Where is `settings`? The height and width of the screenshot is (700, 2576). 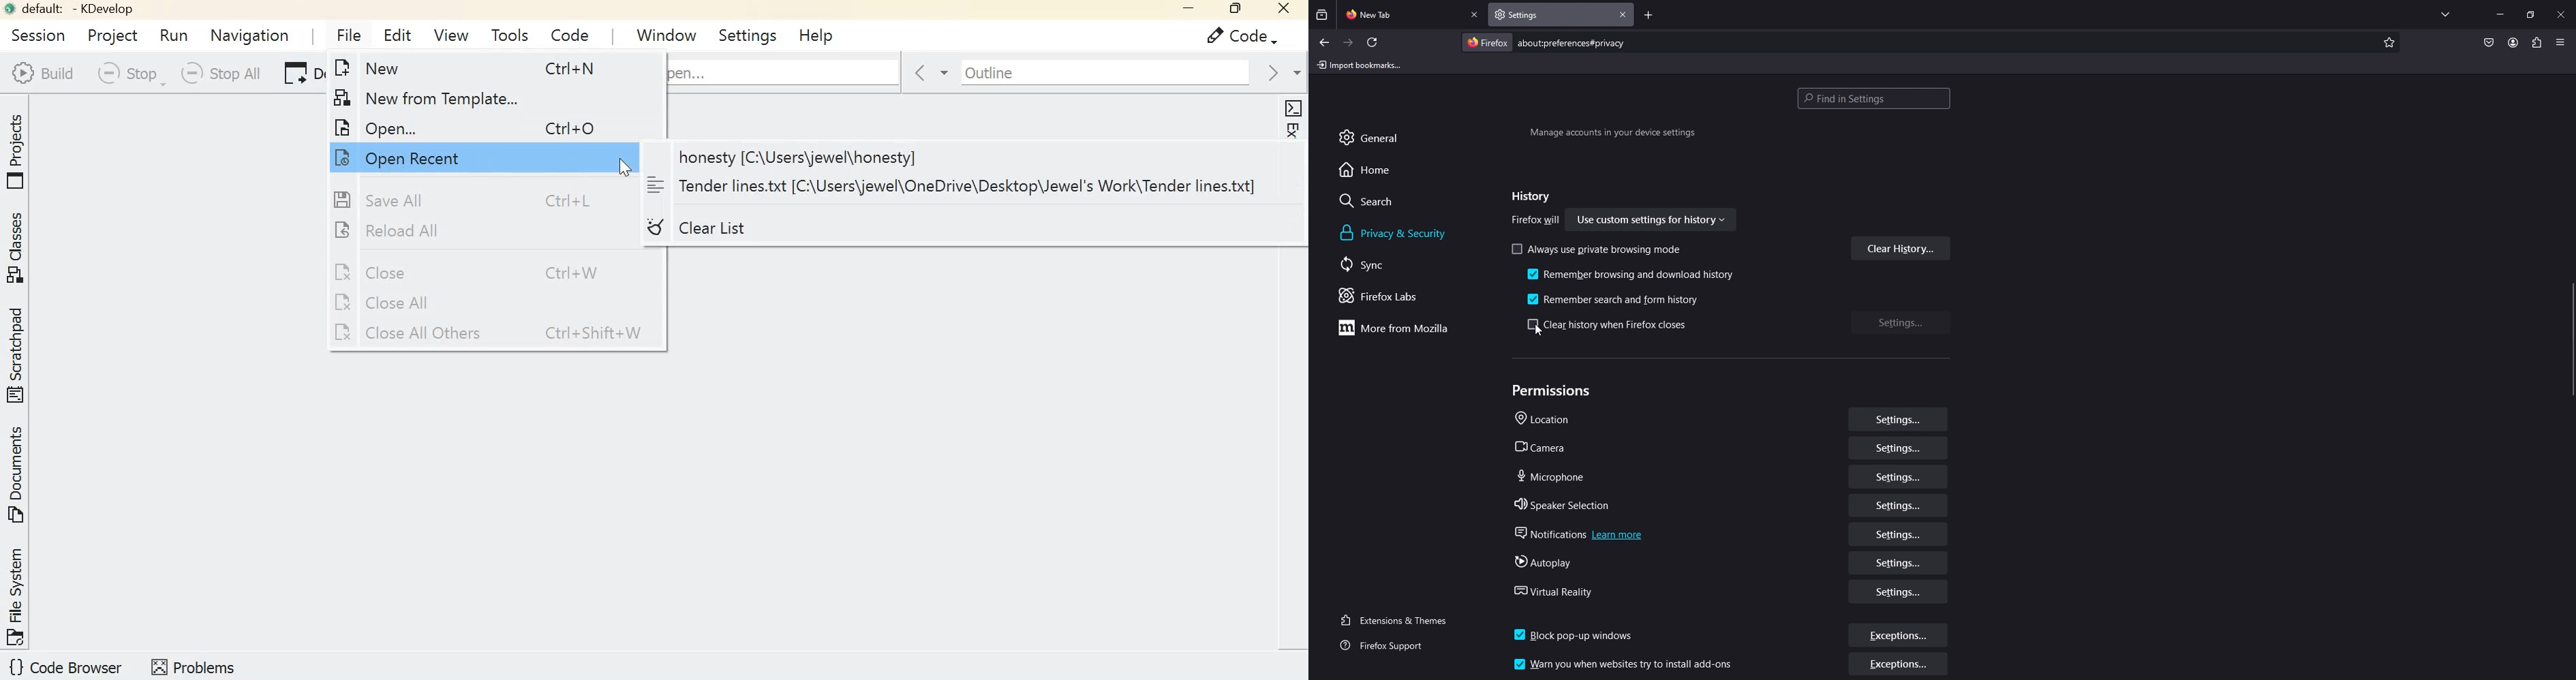
settings is located at coordinates (1898, 450).